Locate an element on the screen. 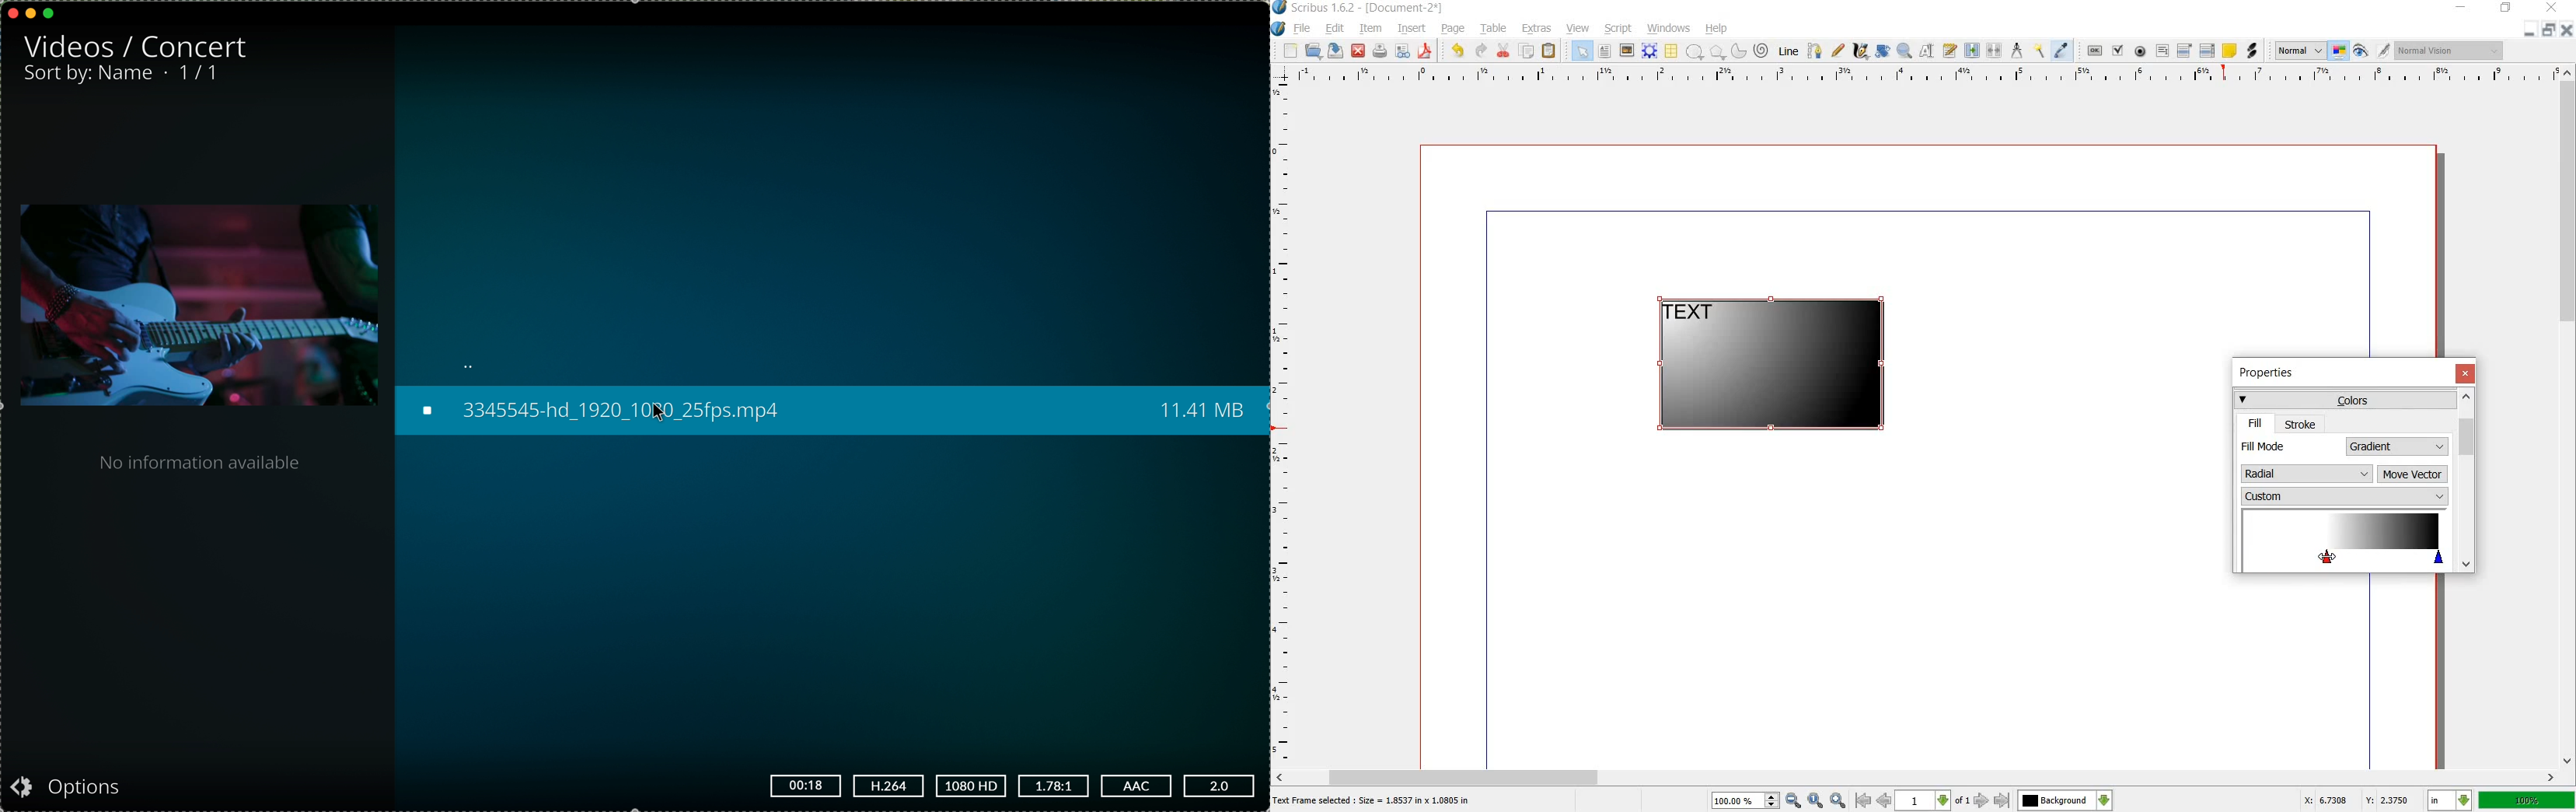  open is located at coordinates (1315, 51).